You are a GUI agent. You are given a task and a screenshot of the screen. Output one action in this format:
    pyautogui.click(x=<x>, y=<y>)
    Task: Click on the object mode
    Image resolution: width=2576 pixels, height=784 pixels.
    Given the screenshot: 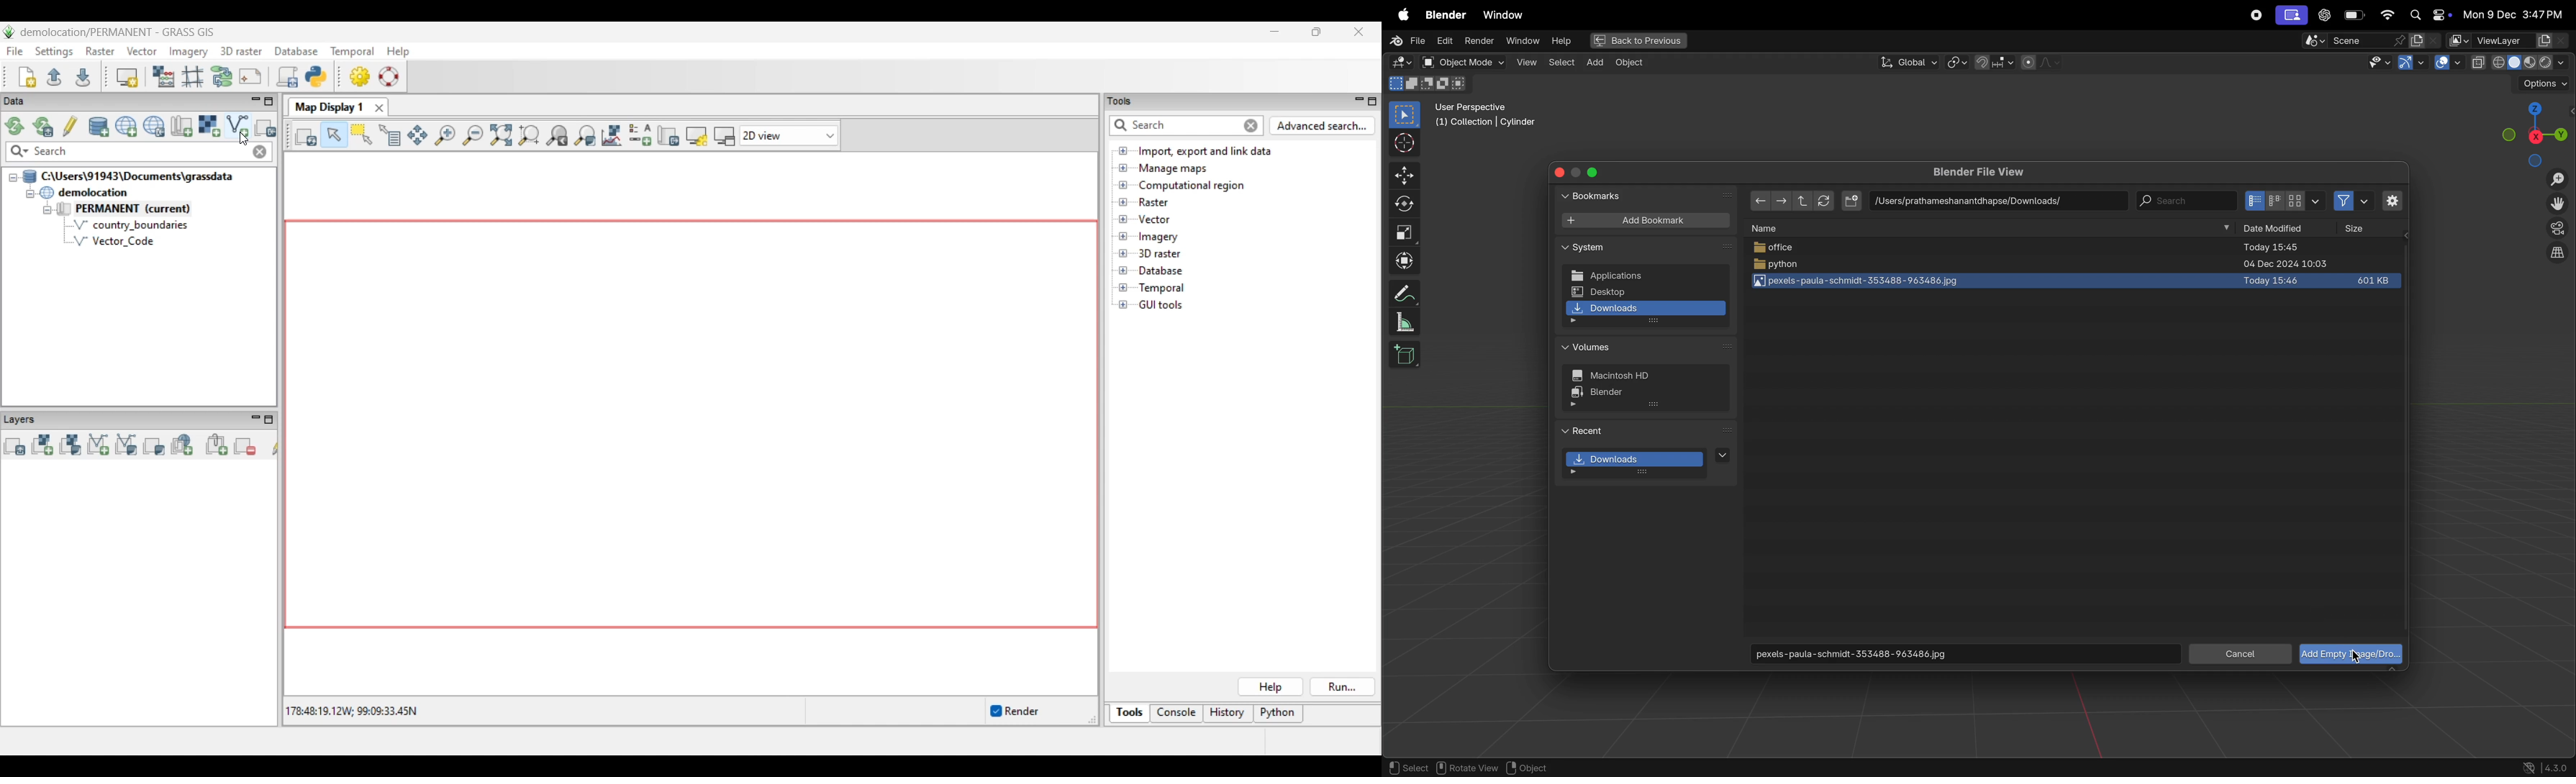 What is the action you would take?
    pyautogui.click(x=1461, y=62)
    